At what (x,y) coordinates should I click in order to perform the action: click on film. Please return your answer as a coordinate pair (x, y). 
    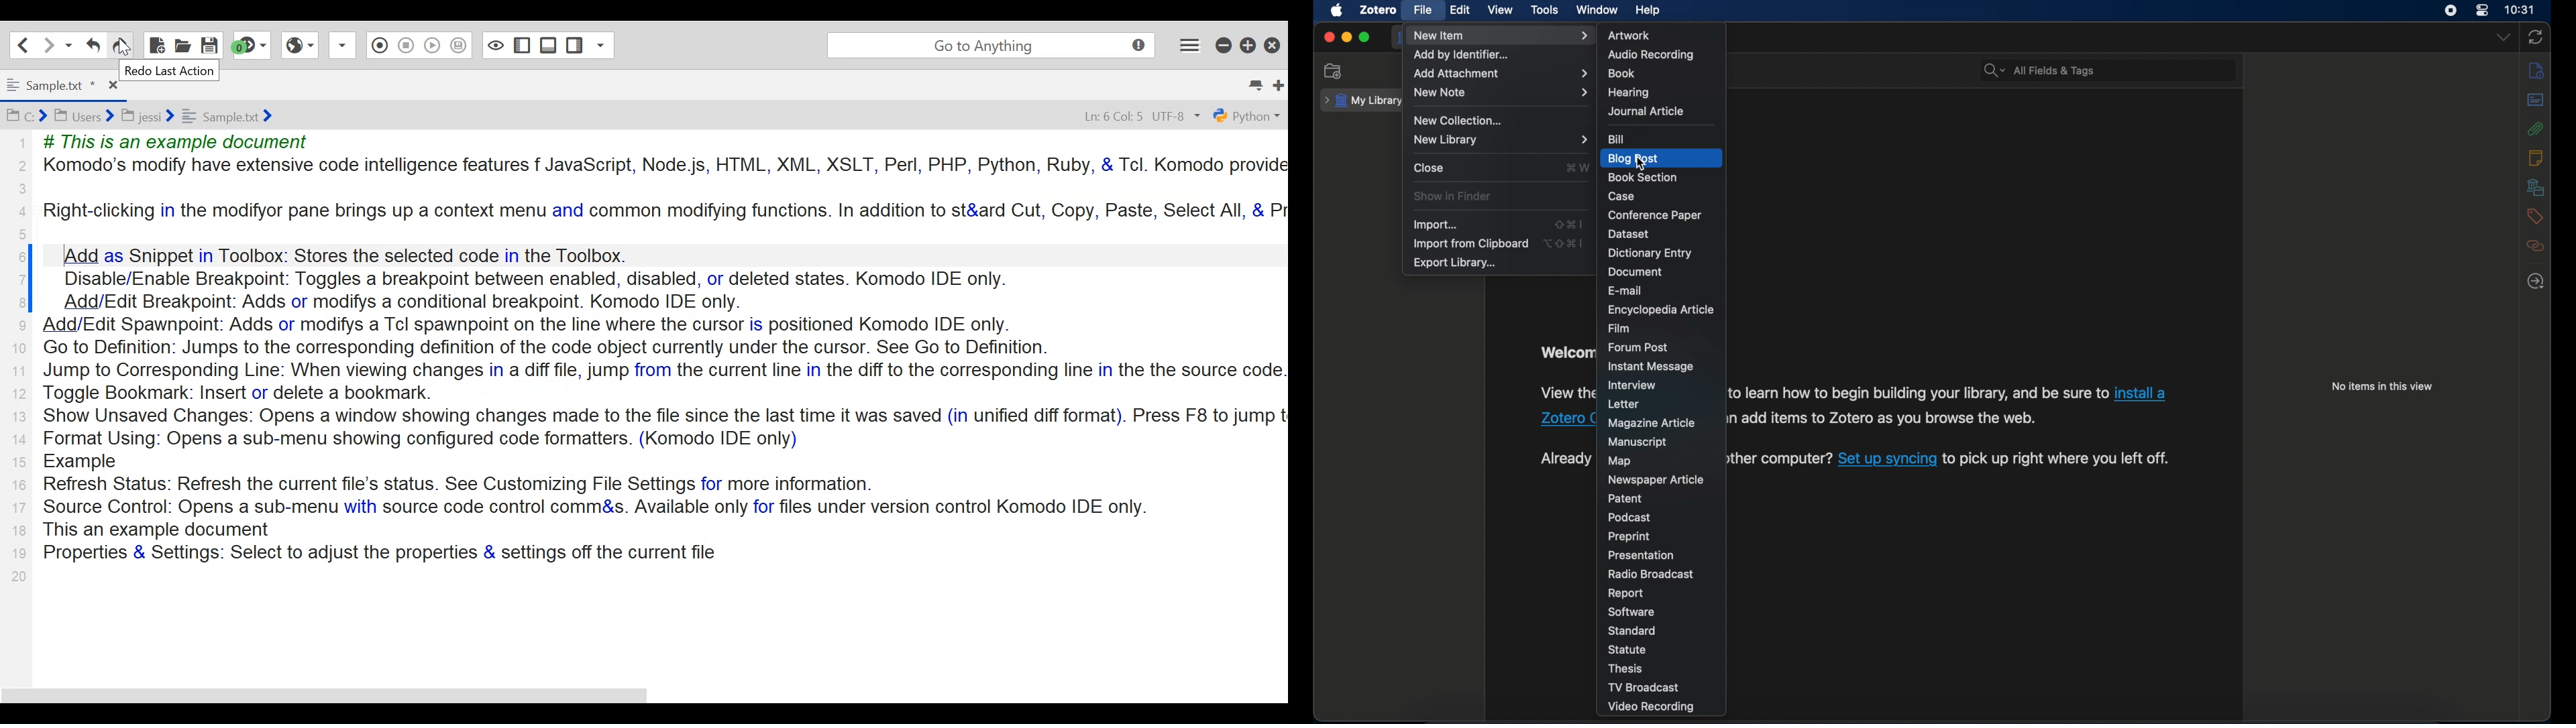
    Looking at the image, I should click on (1619, 328).